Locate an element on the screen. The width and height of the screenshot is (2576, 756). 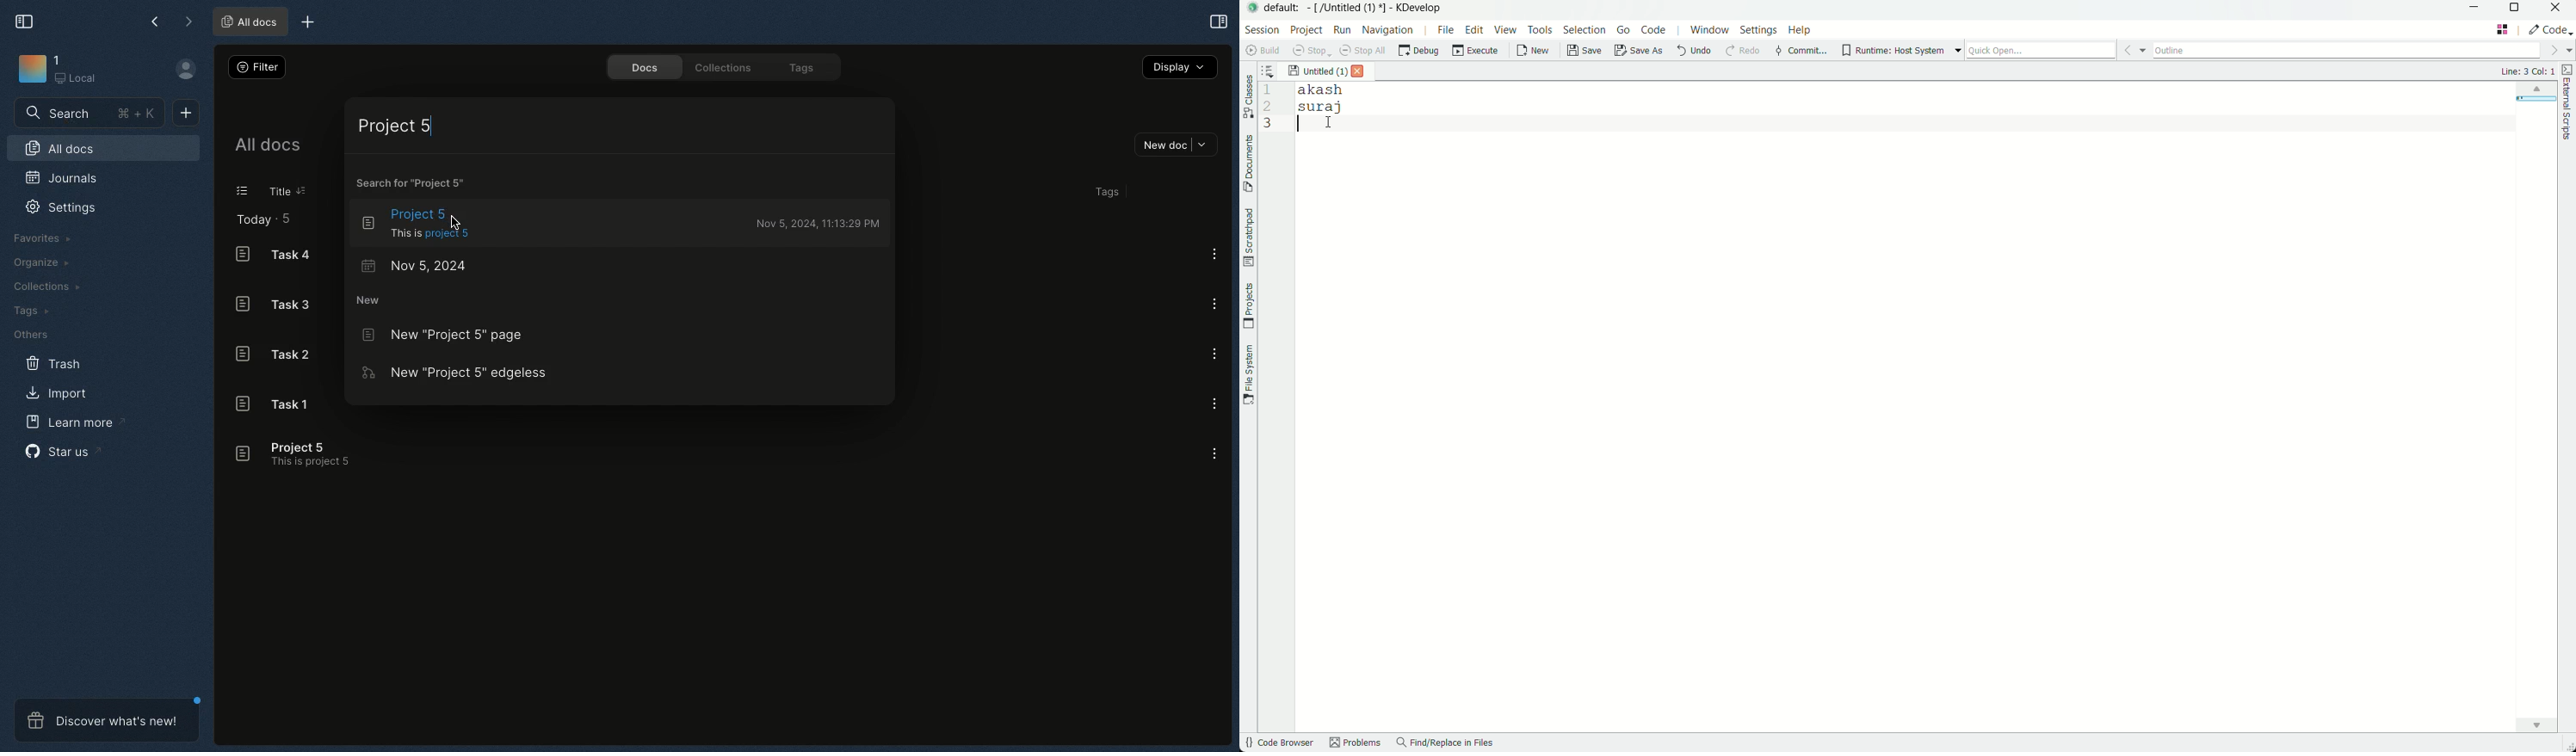
All docs is located at coordinates (246, 22).